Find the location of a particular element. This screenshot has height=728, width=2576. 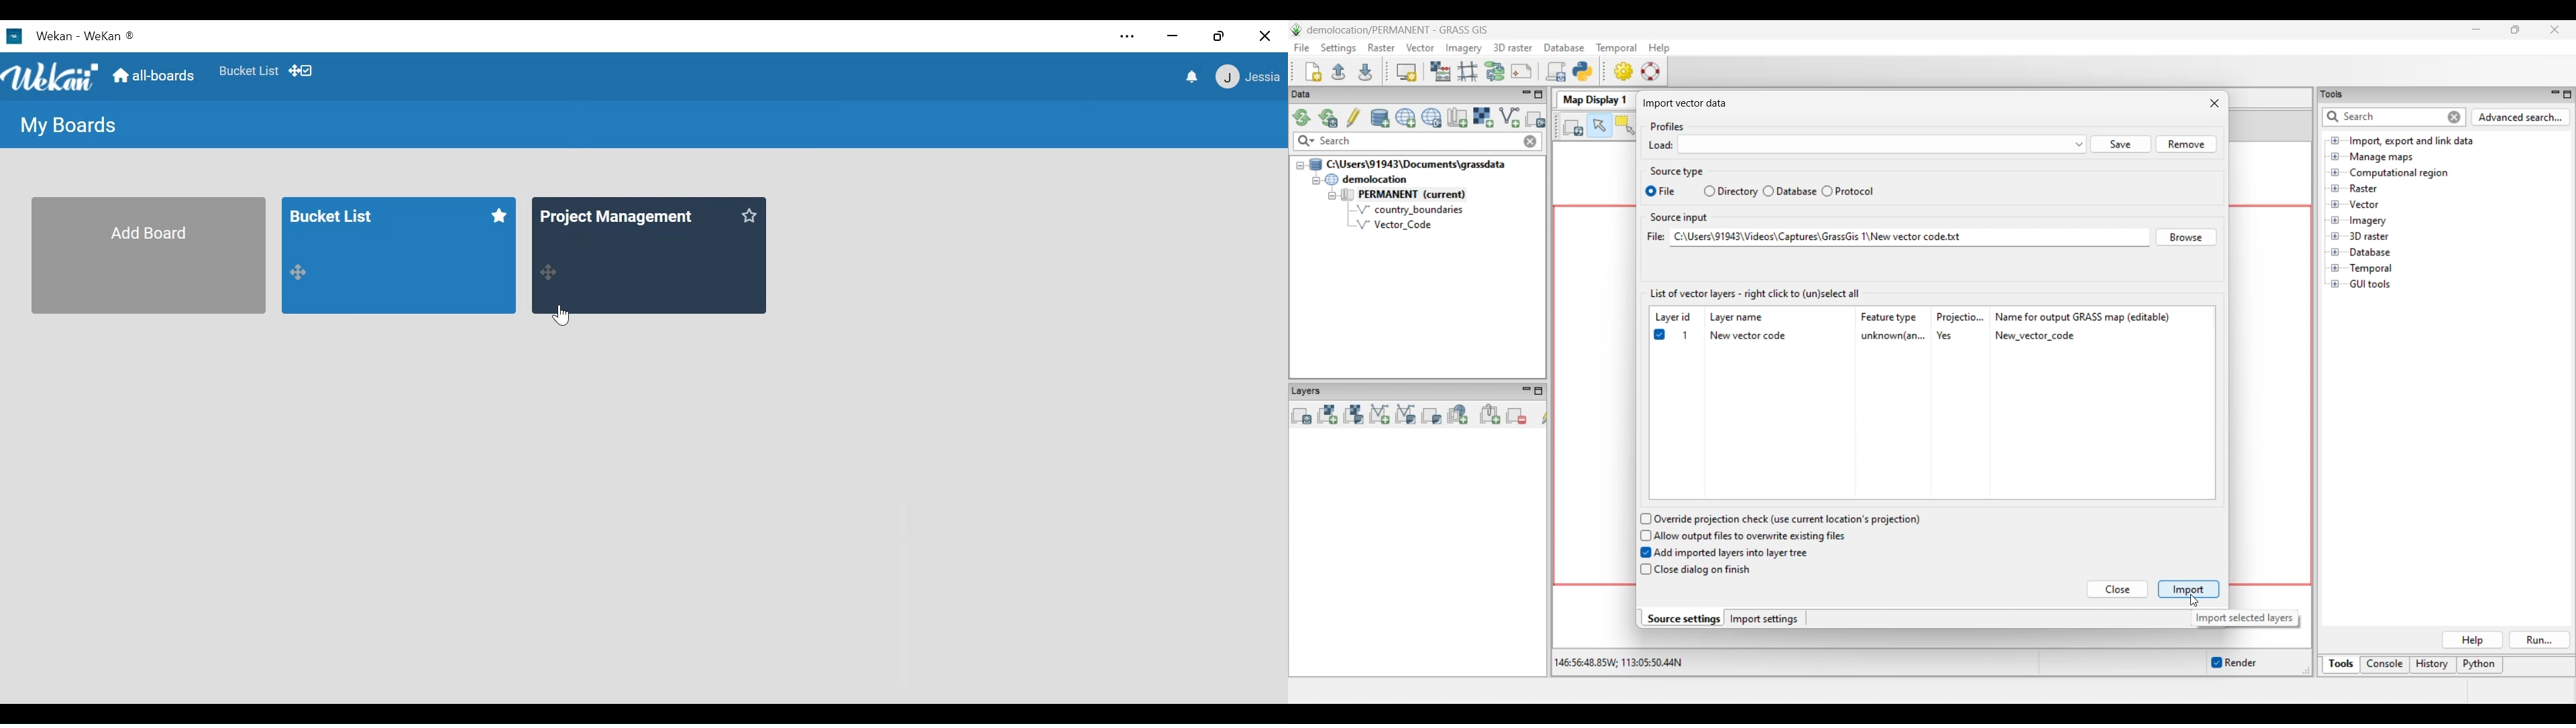

Remove selected map layer(s) from layer tree is located at coordinates (1517, 415).